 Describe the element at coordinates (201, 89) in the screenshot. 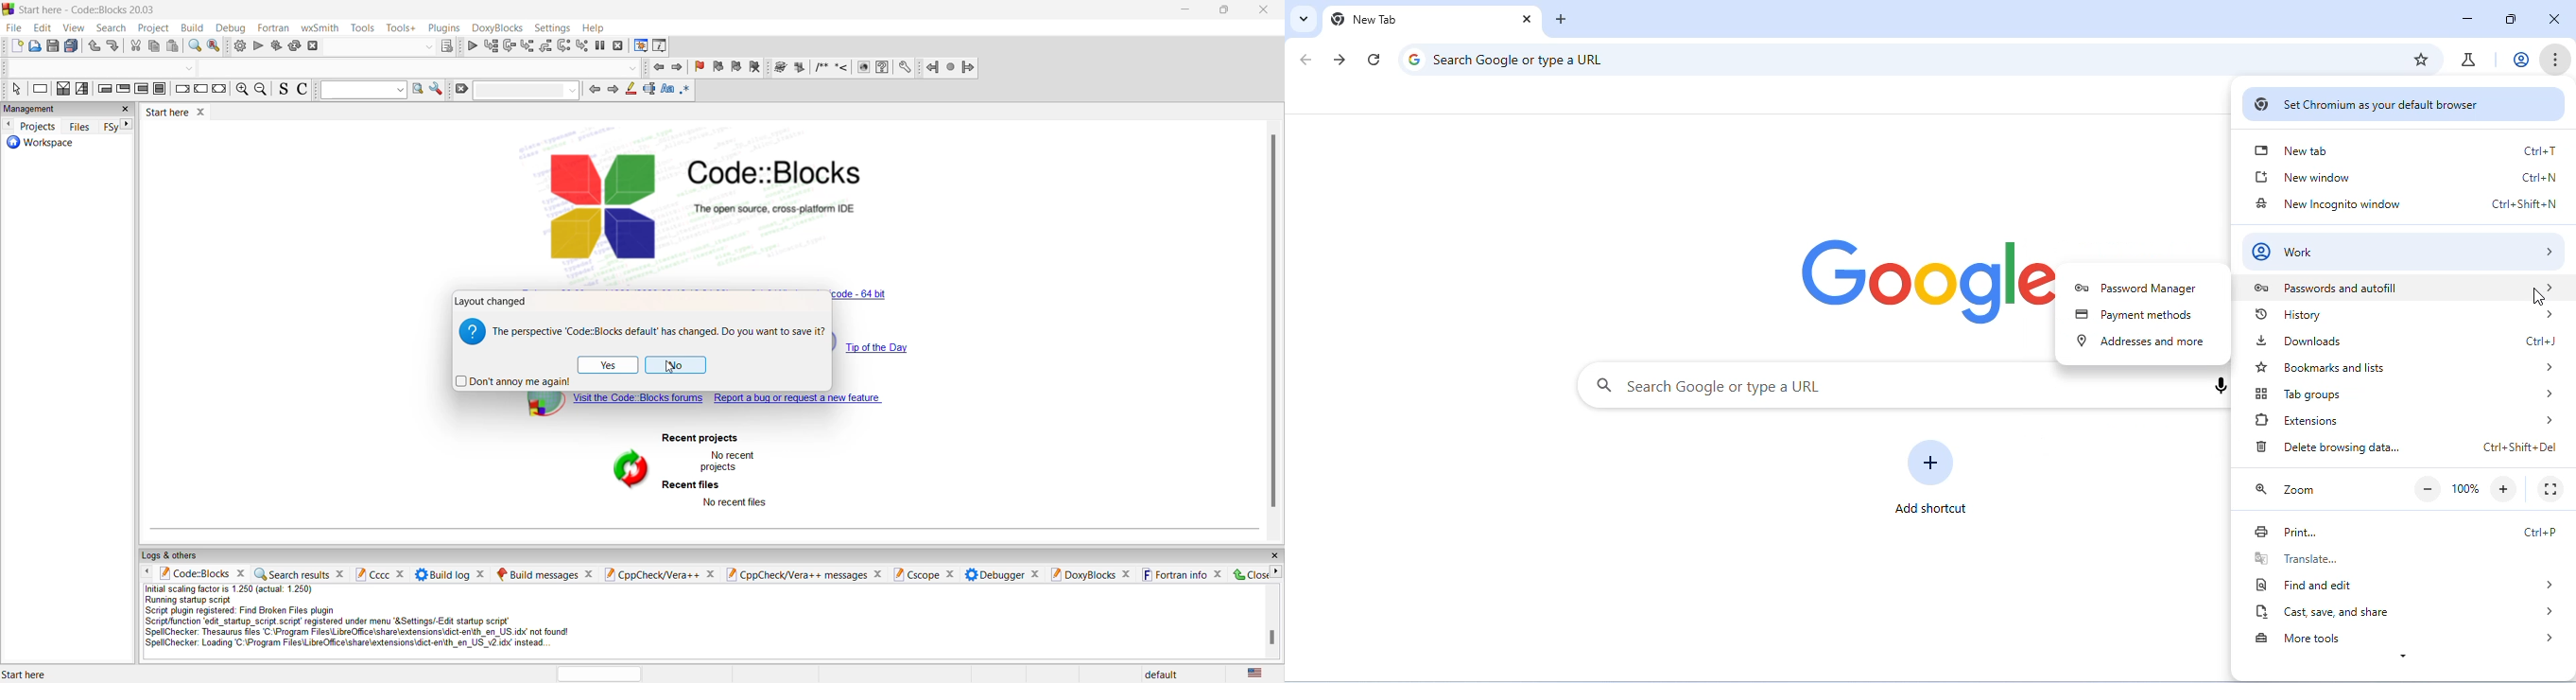

I see `continue instruction` at that location.